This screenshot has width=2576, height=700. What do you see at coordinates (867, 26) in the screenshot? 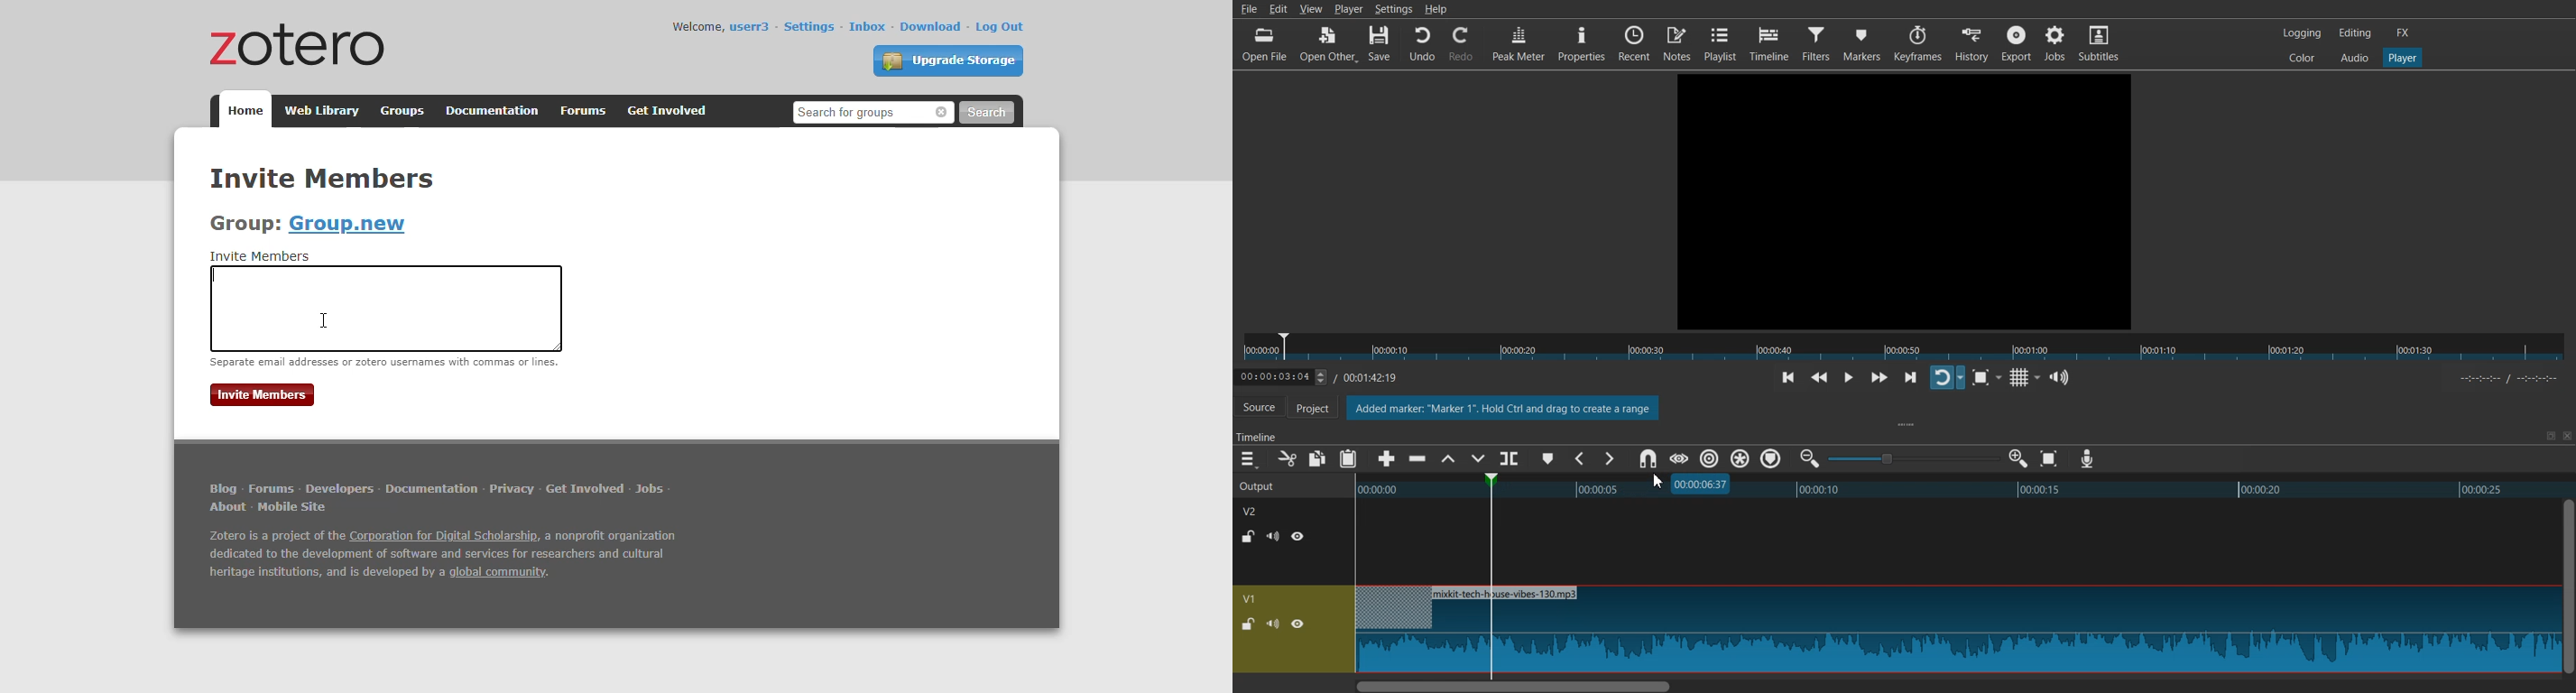
I see `inbox` at bounding box center [867, 26].